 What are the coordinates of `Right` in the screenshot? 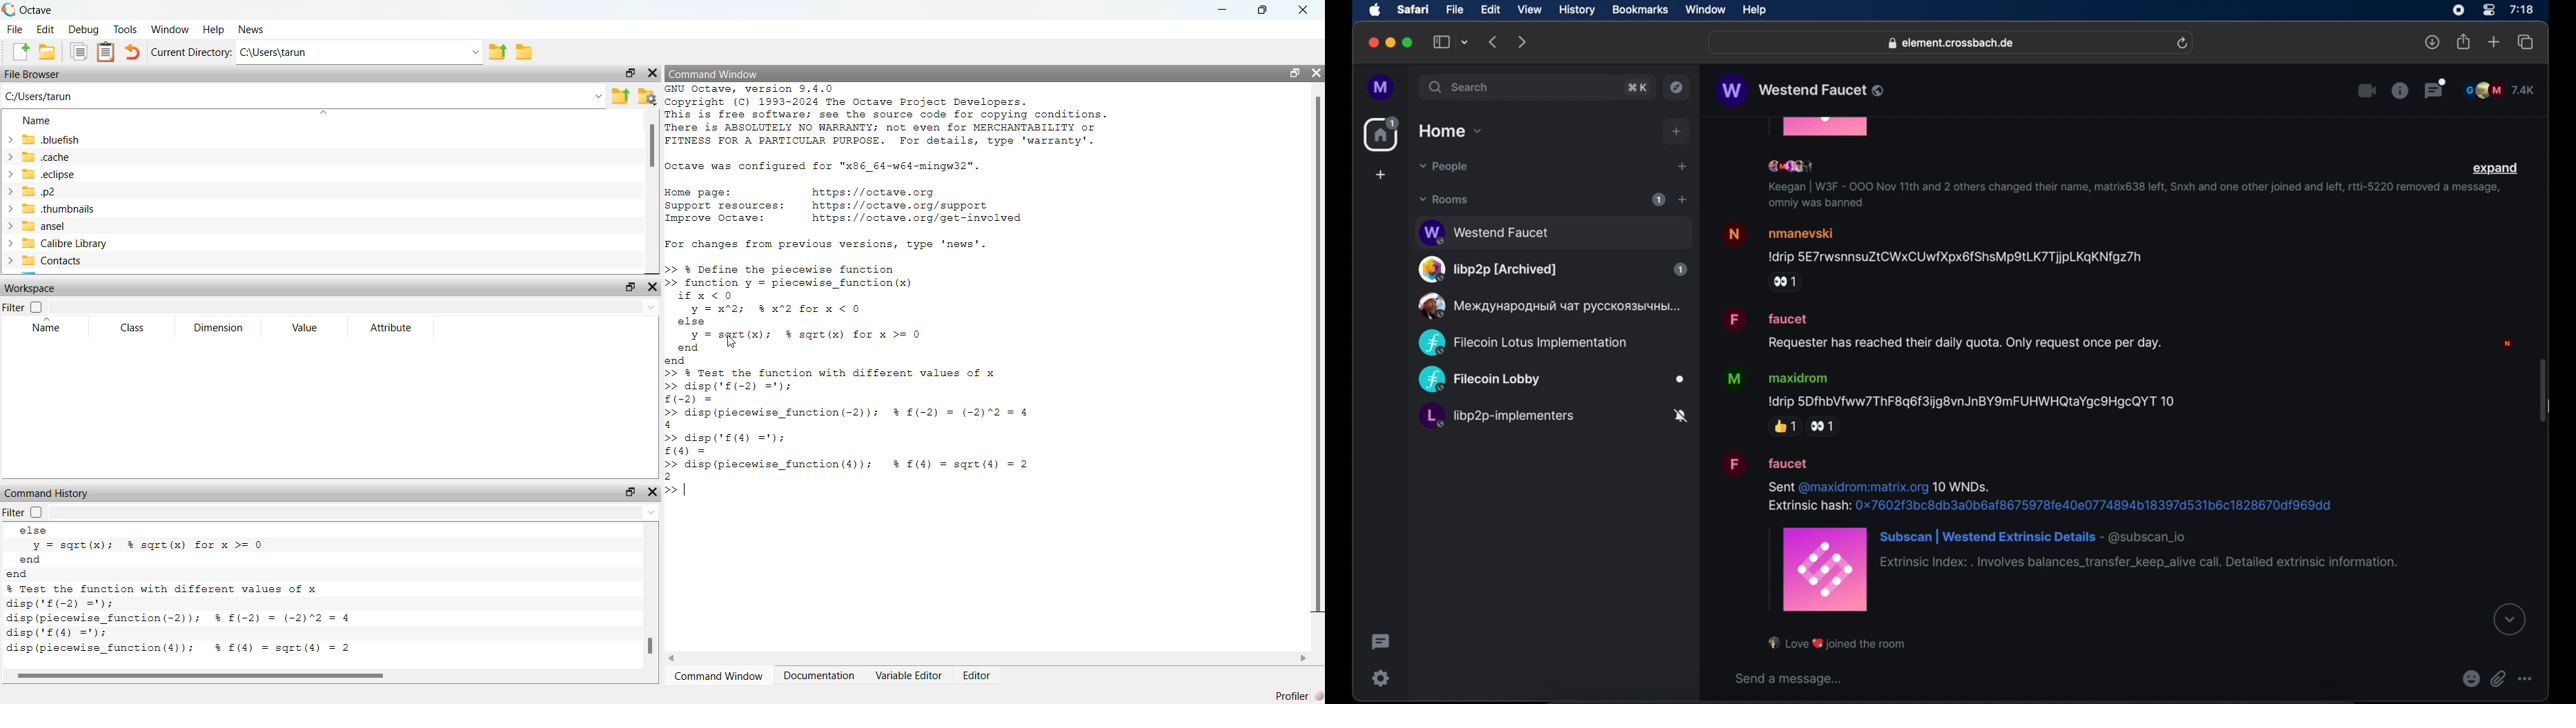 It's located at (1304, 656).